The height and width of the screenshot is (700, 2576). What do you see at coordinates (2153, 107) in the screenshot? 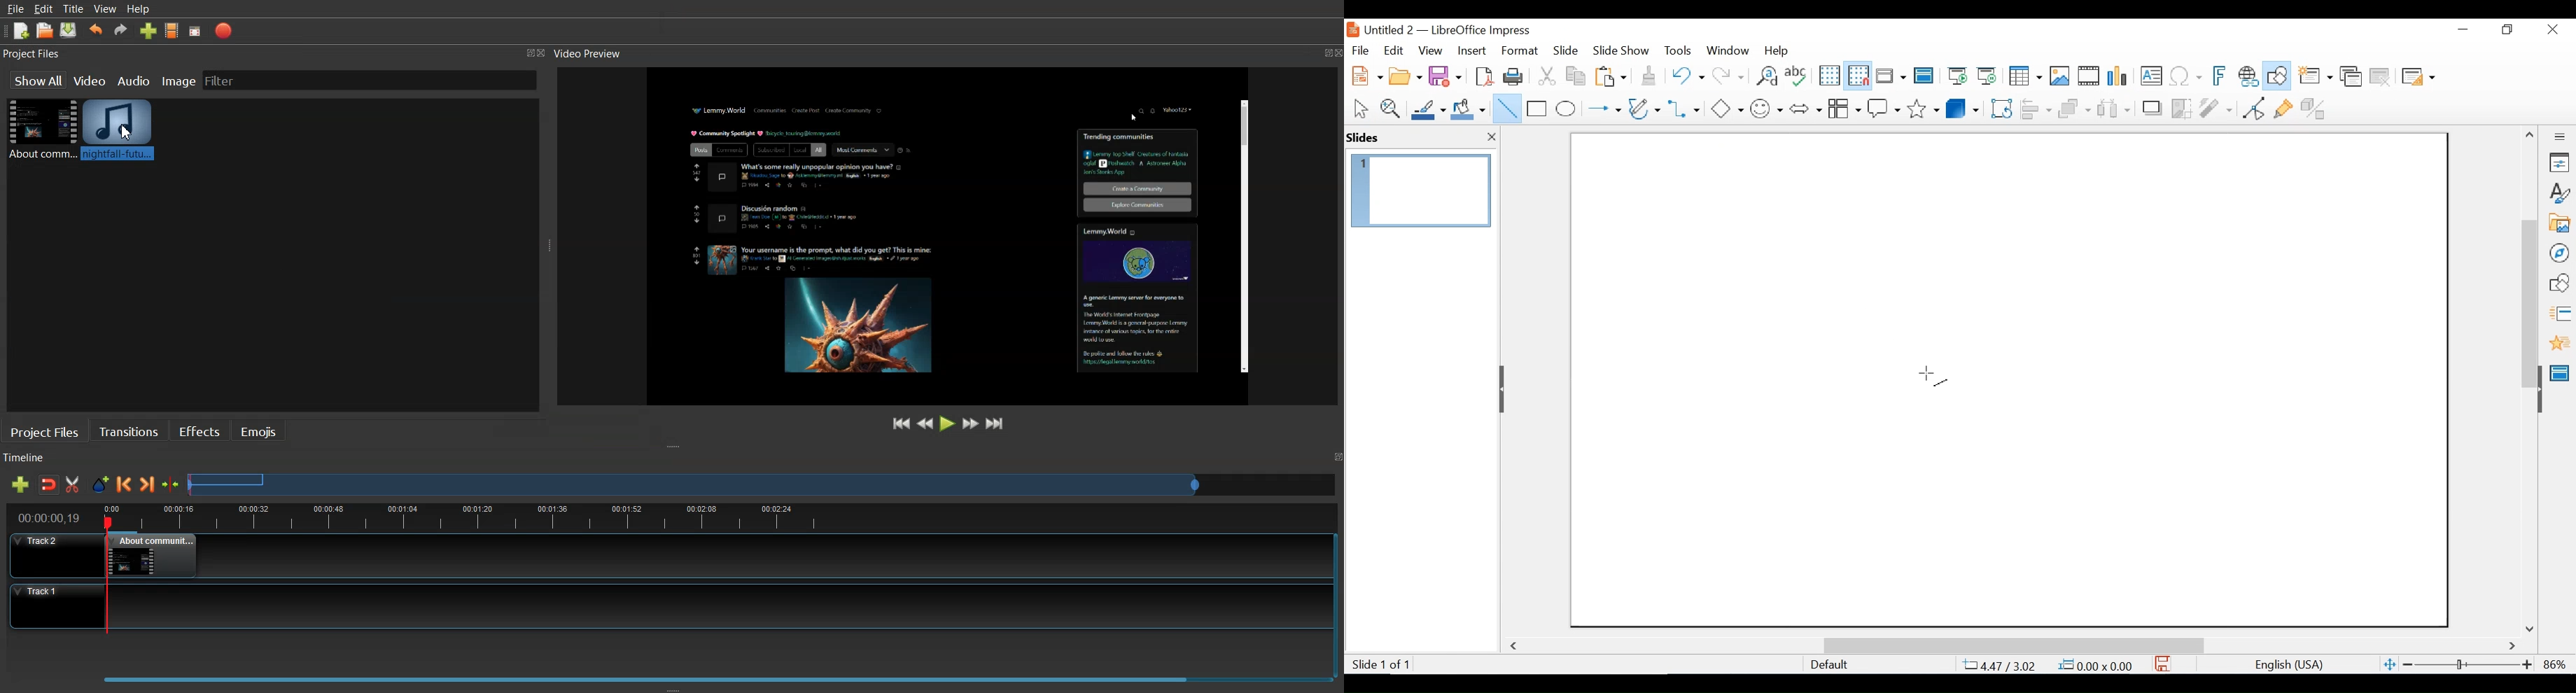
I see `Shadow Image` at bounding box center [2153, 107].